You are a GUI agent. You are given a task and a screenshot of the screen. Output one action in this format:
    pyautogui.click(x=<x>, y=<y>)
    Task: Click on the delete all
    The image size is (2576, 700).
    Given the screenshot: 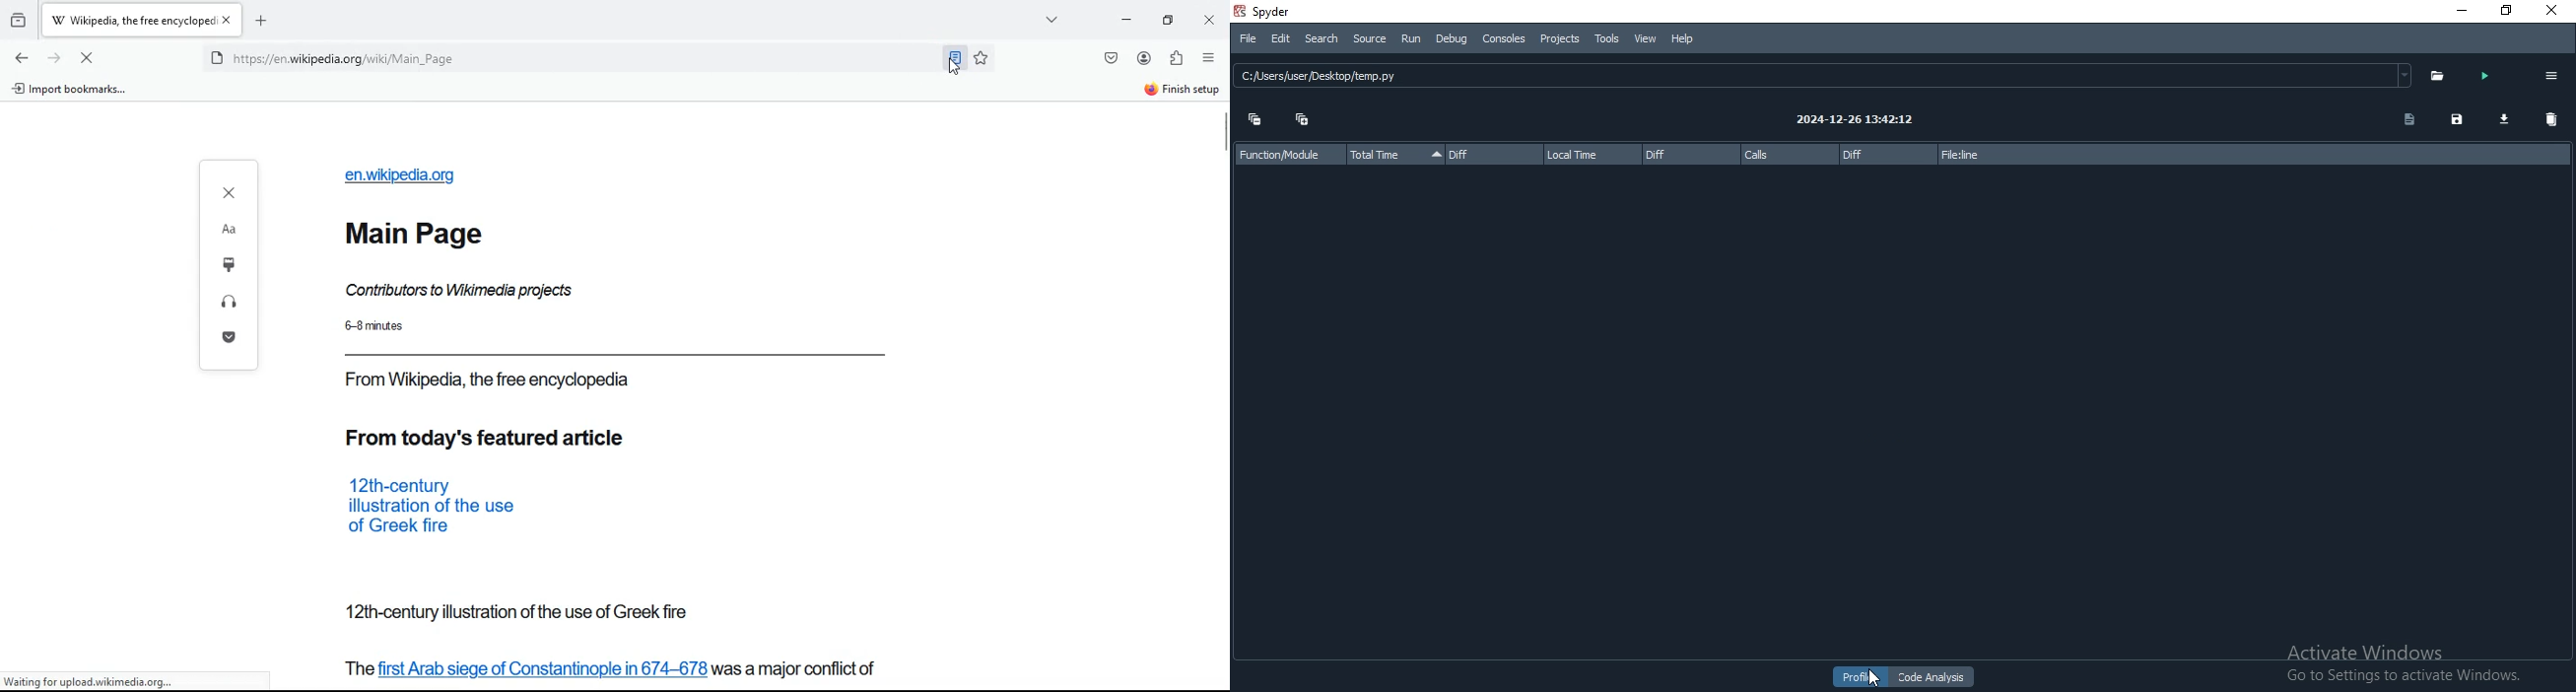 What is the action you would take?
    pyautogui.click(x=2554, y=121)
    